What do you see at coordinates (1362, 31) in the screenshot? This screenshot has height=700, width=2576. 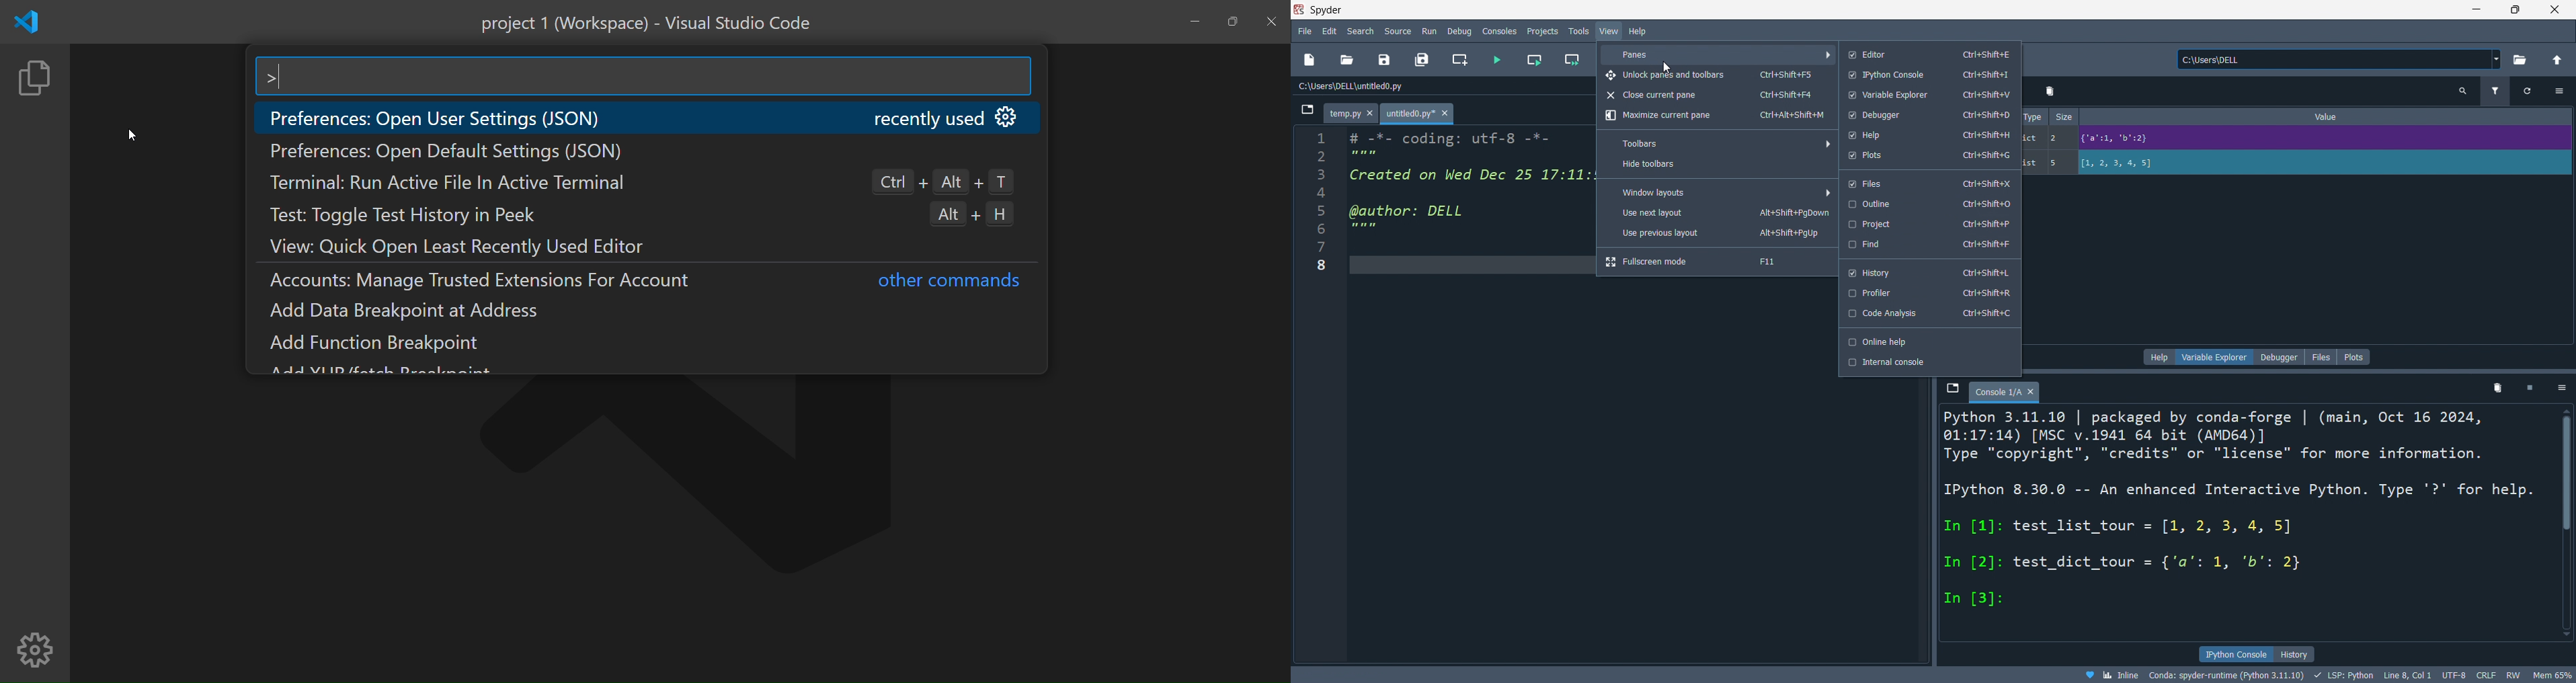 I see `search` at bounding box center [1362, 31].